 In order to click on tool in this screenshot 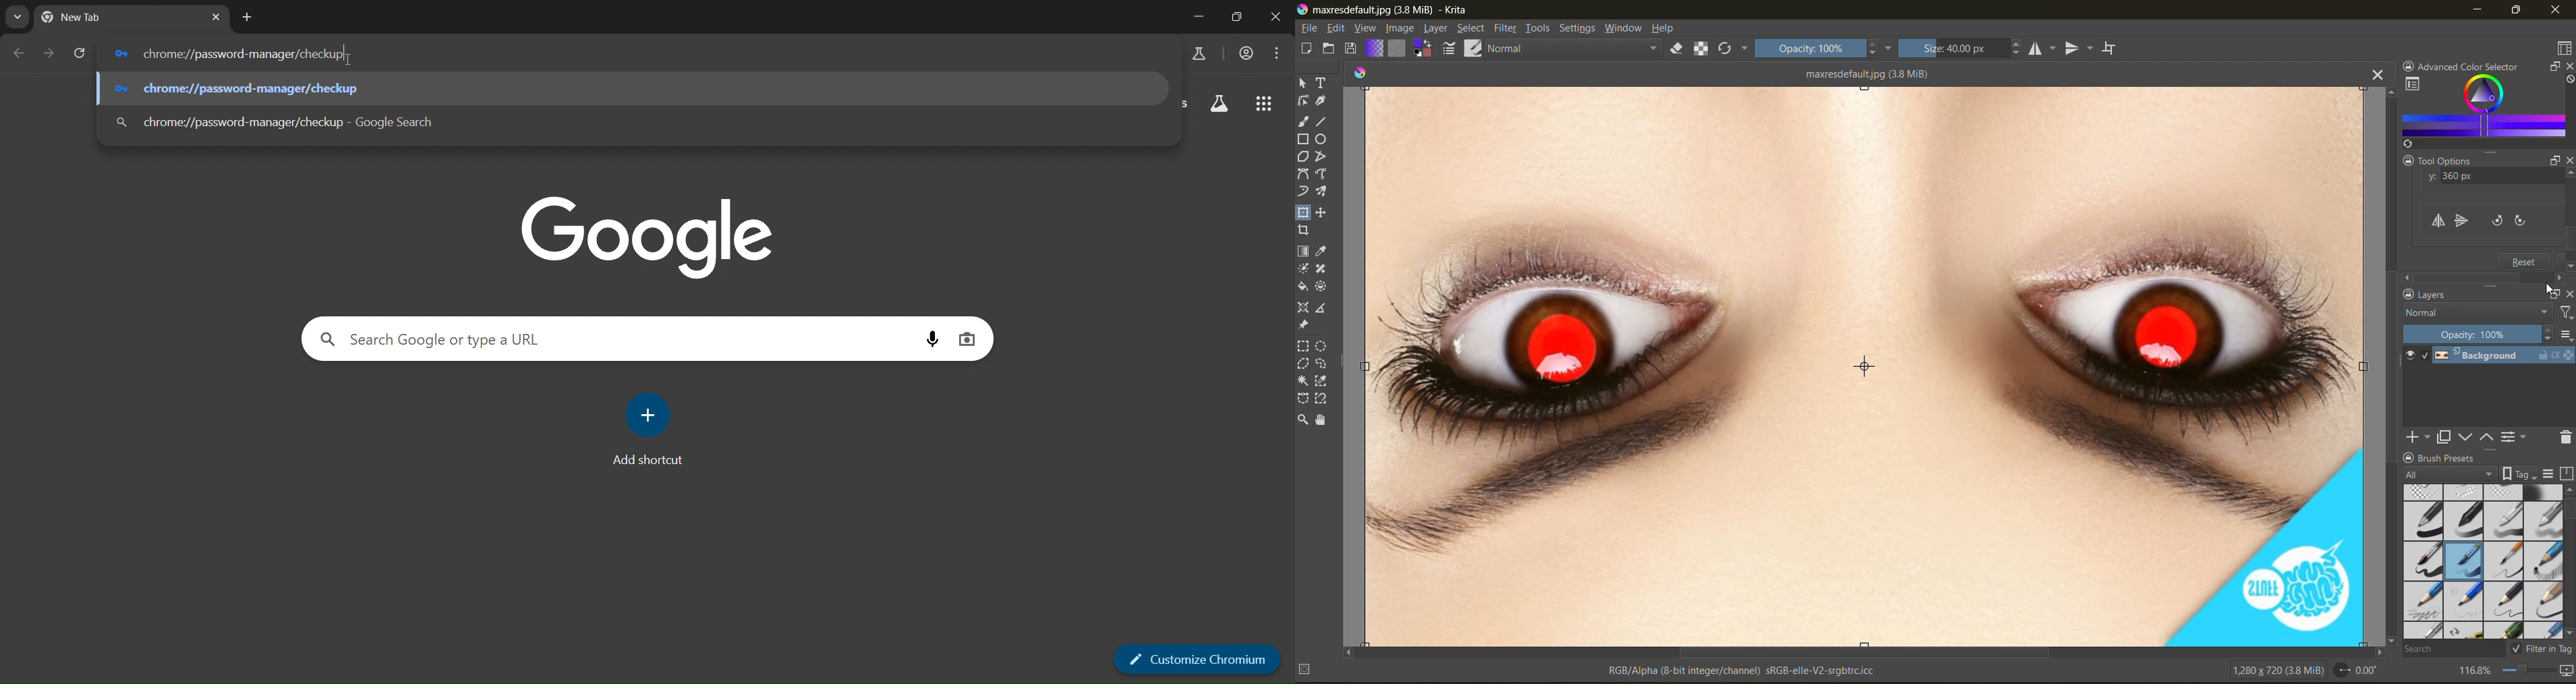, I will do `click(1305, 287)`.